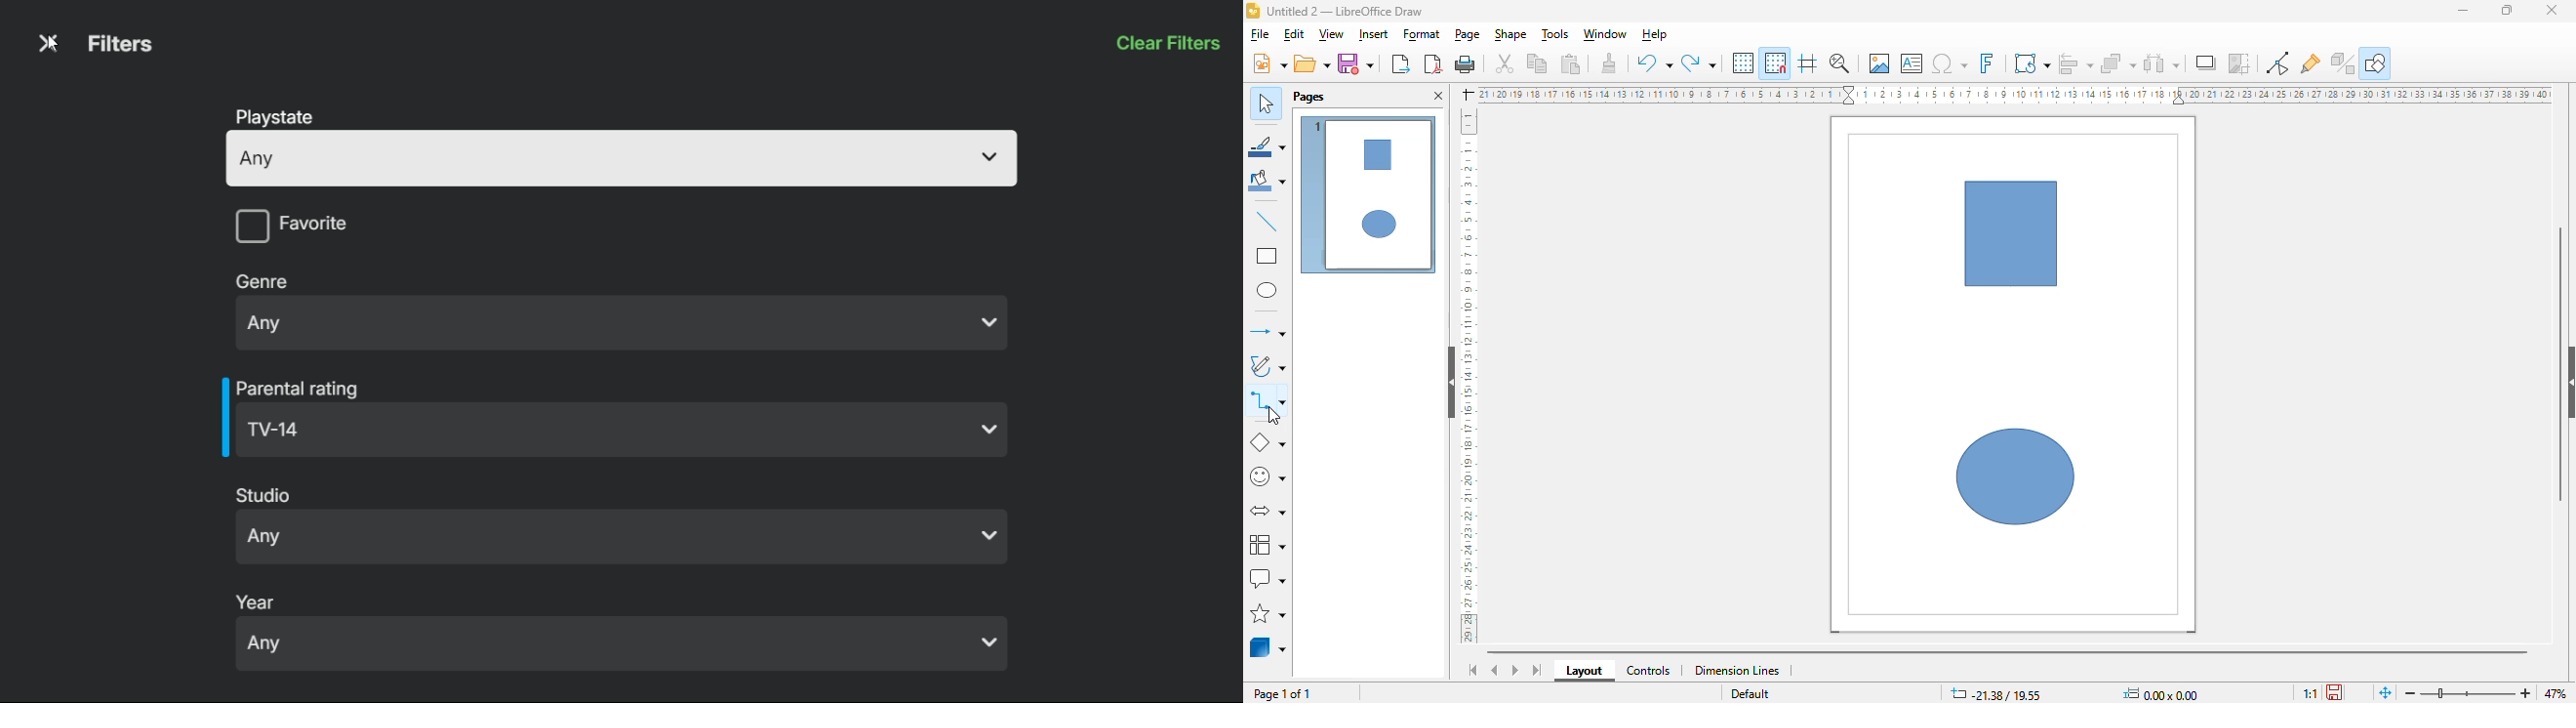 Image resolution: width=2576 pixels, height=728 pixels. I want to click on redo, so click(1698, 64).